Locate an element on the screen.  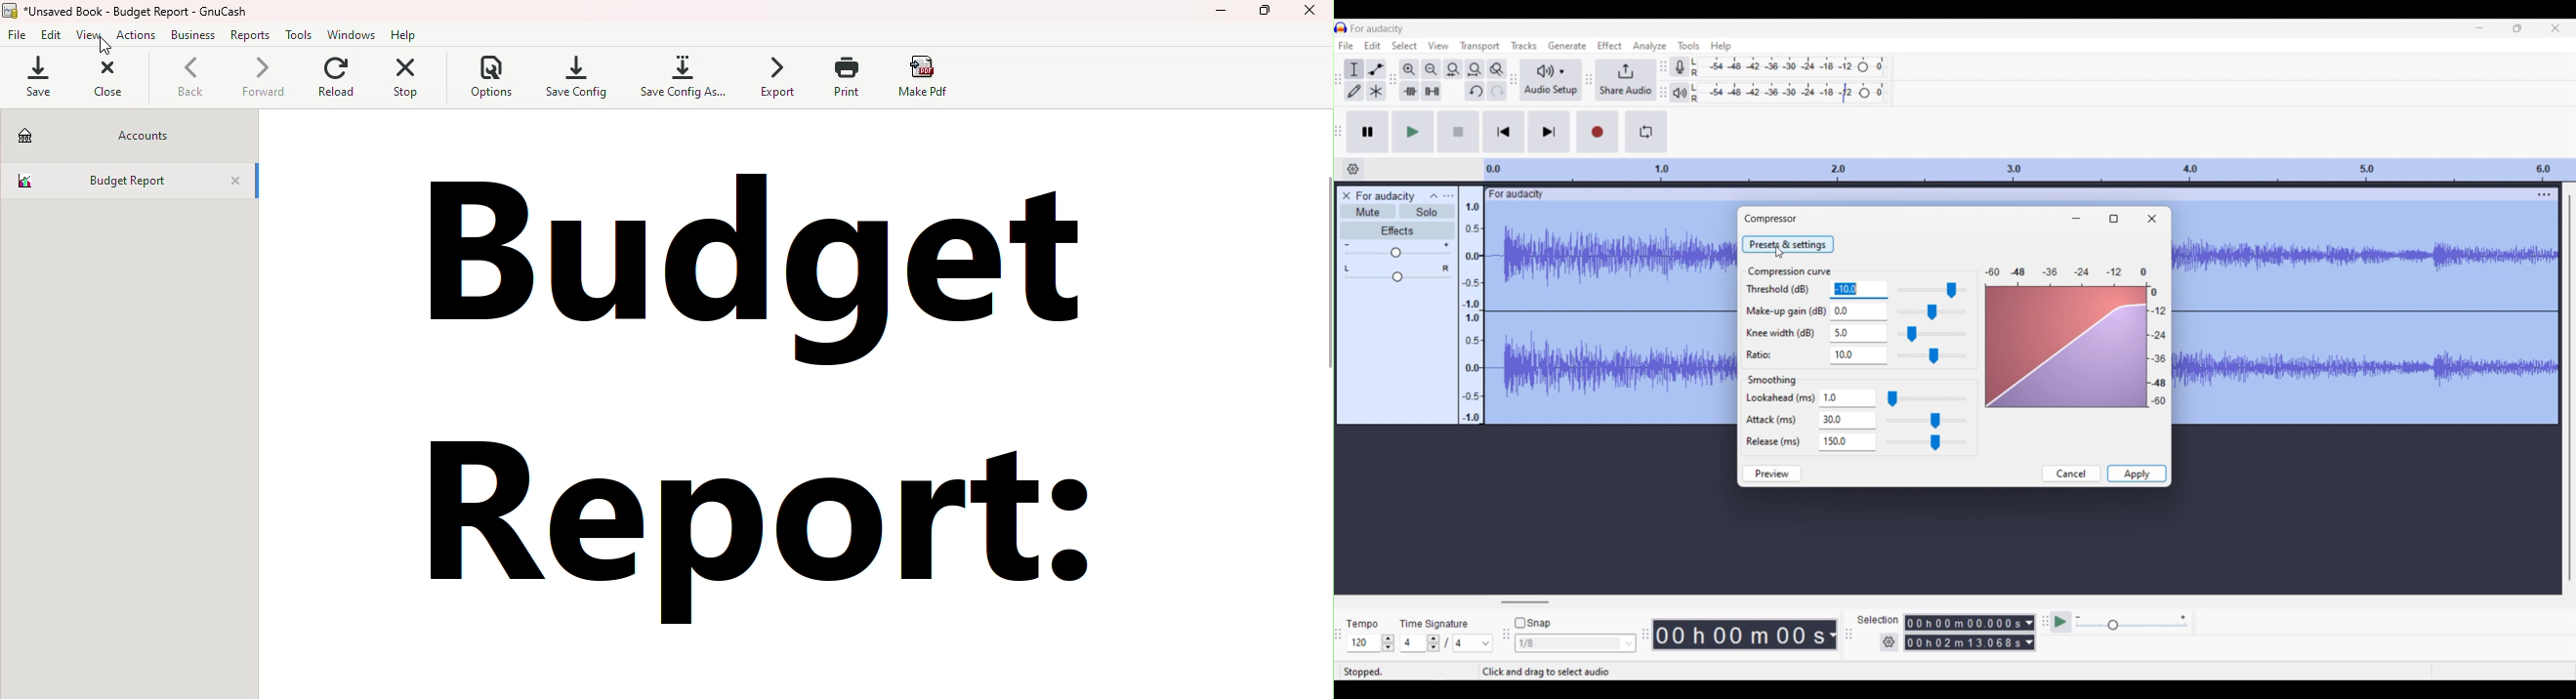
Ratio: is located at coordinates (1762, 355).